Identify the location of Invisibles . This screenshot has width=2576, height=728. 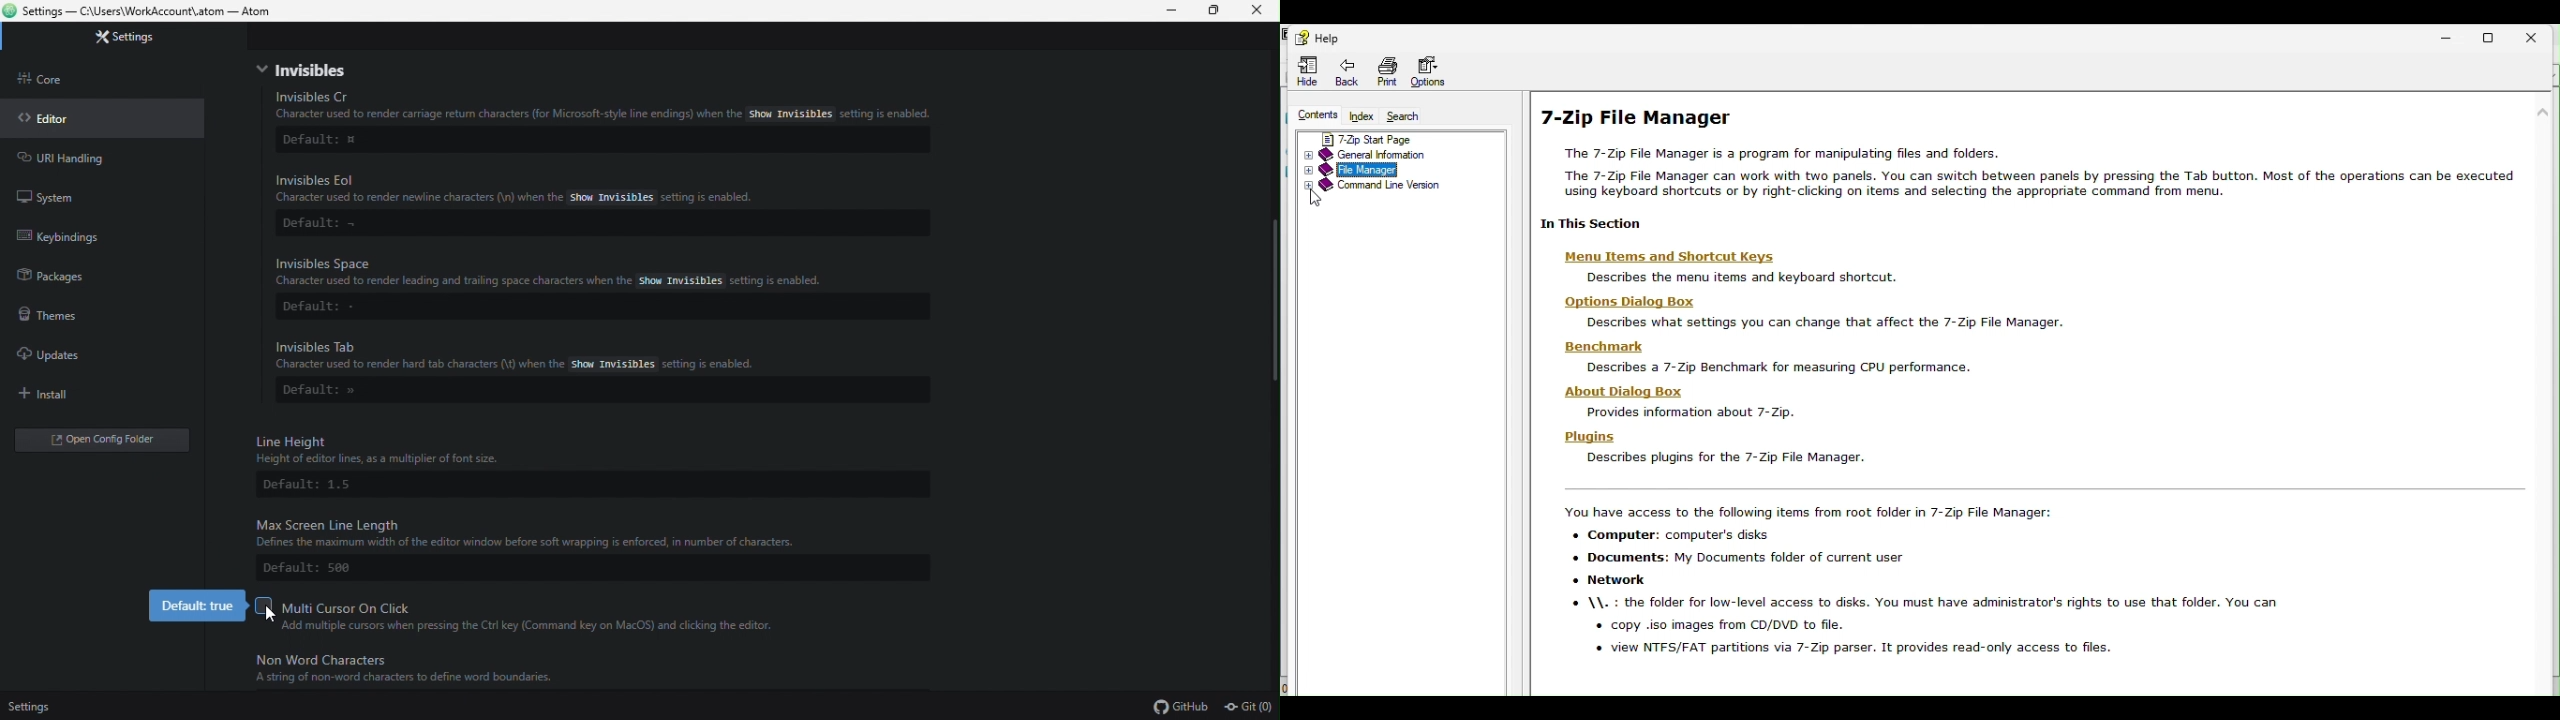
(599, 70).